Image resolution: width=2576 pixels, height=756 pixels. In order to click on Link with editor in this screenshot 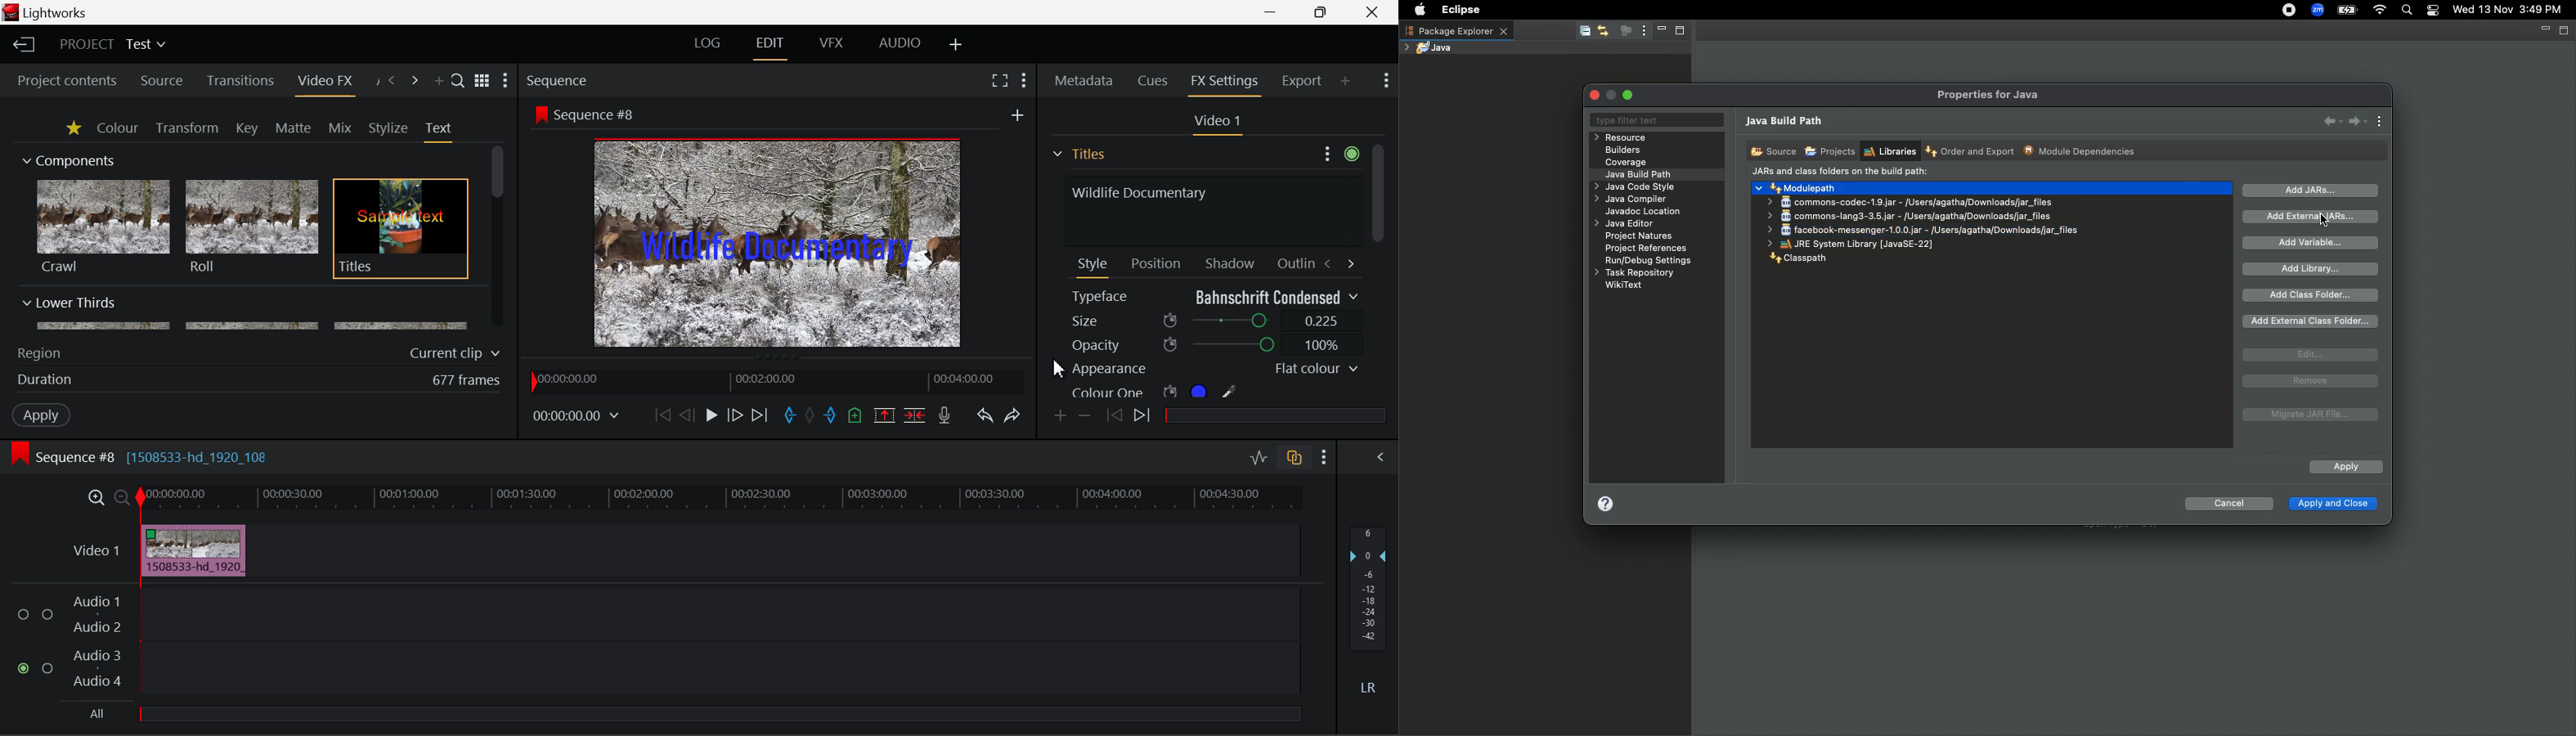, I will do `click(1604, 30)`.